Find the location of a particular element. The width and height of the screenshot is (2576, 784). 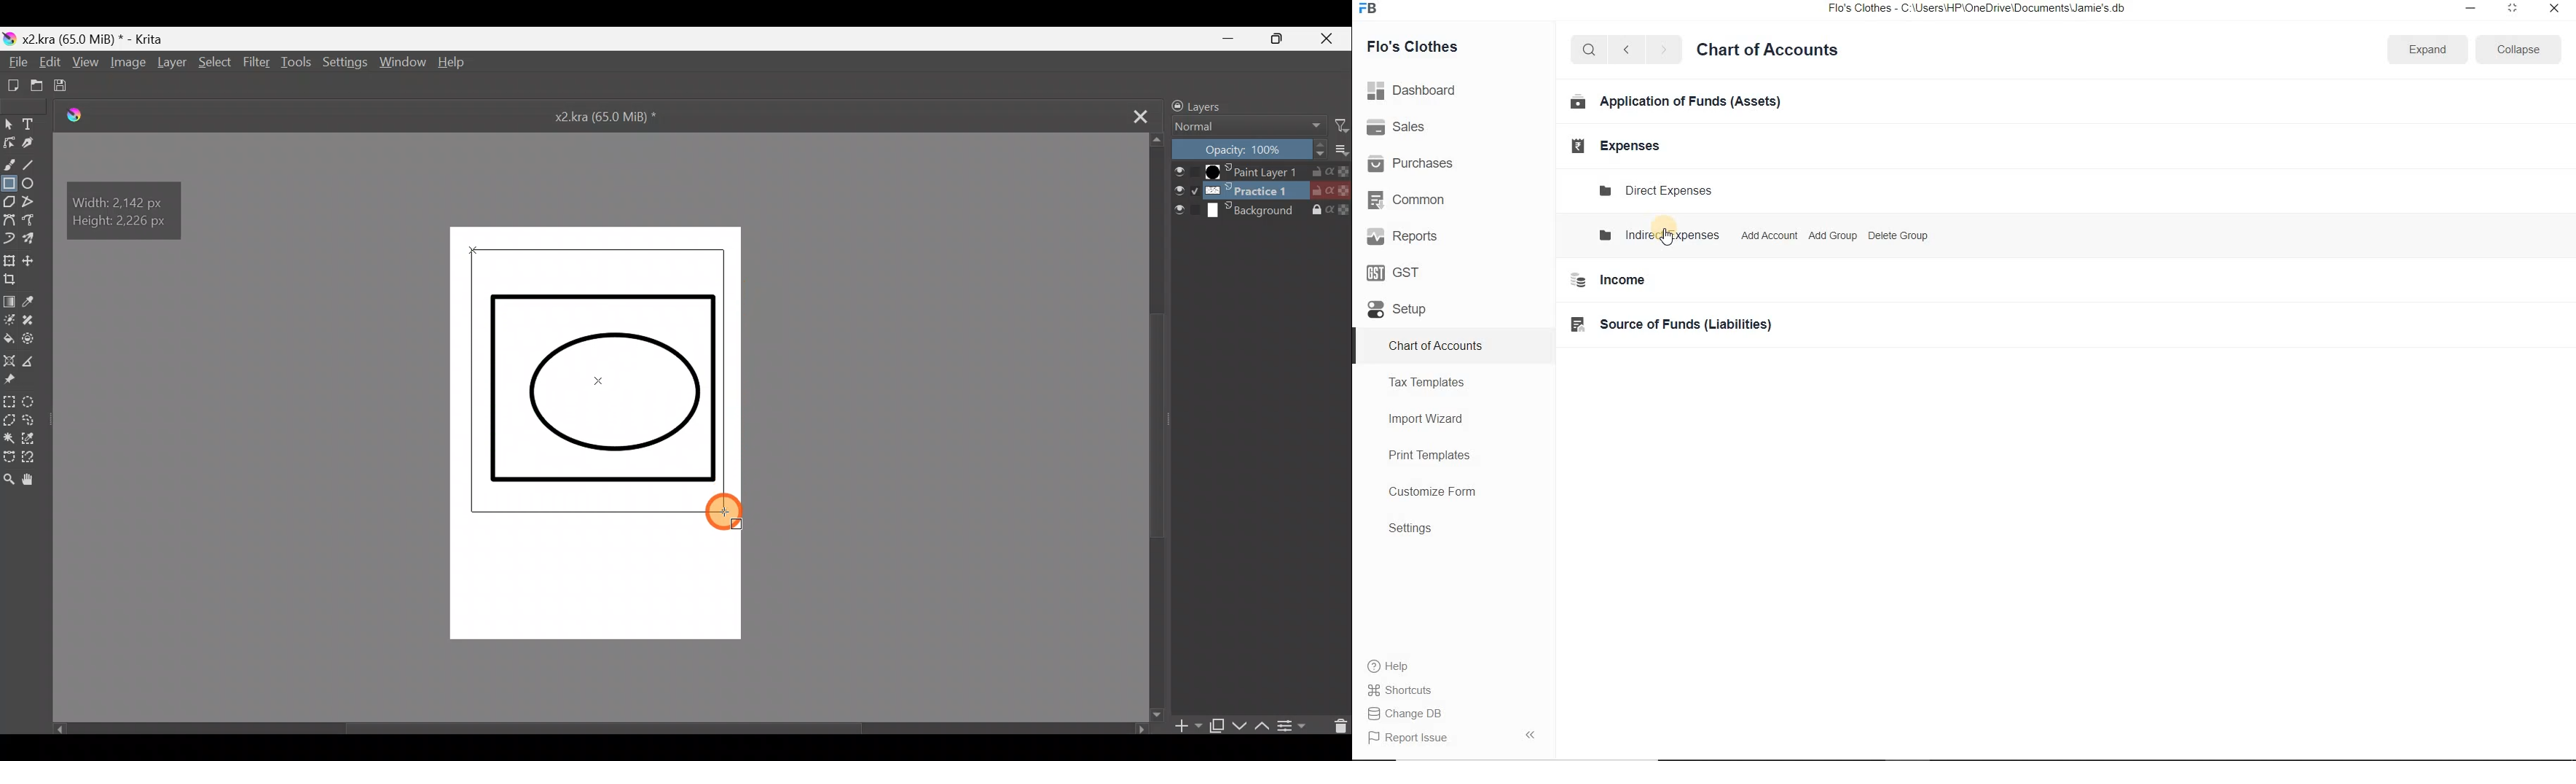

Reference images tool is located at coordinates (16, 380).